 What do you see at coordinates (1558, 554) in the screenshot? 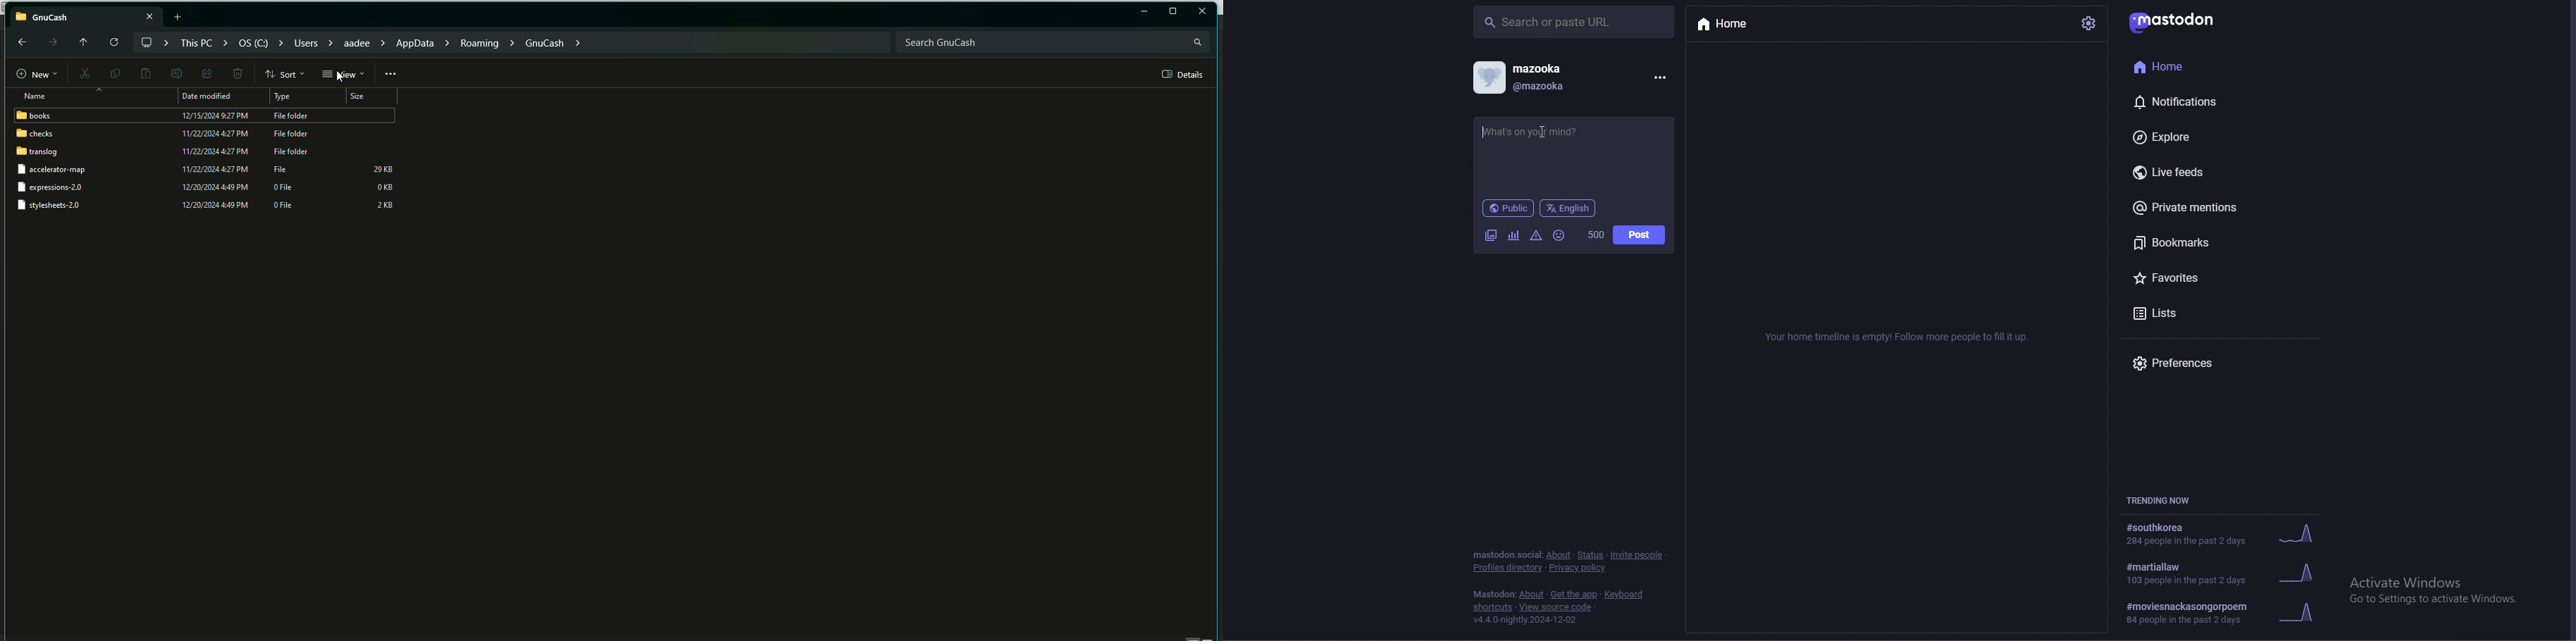
I see `about` at bounding box center [1558, 554].